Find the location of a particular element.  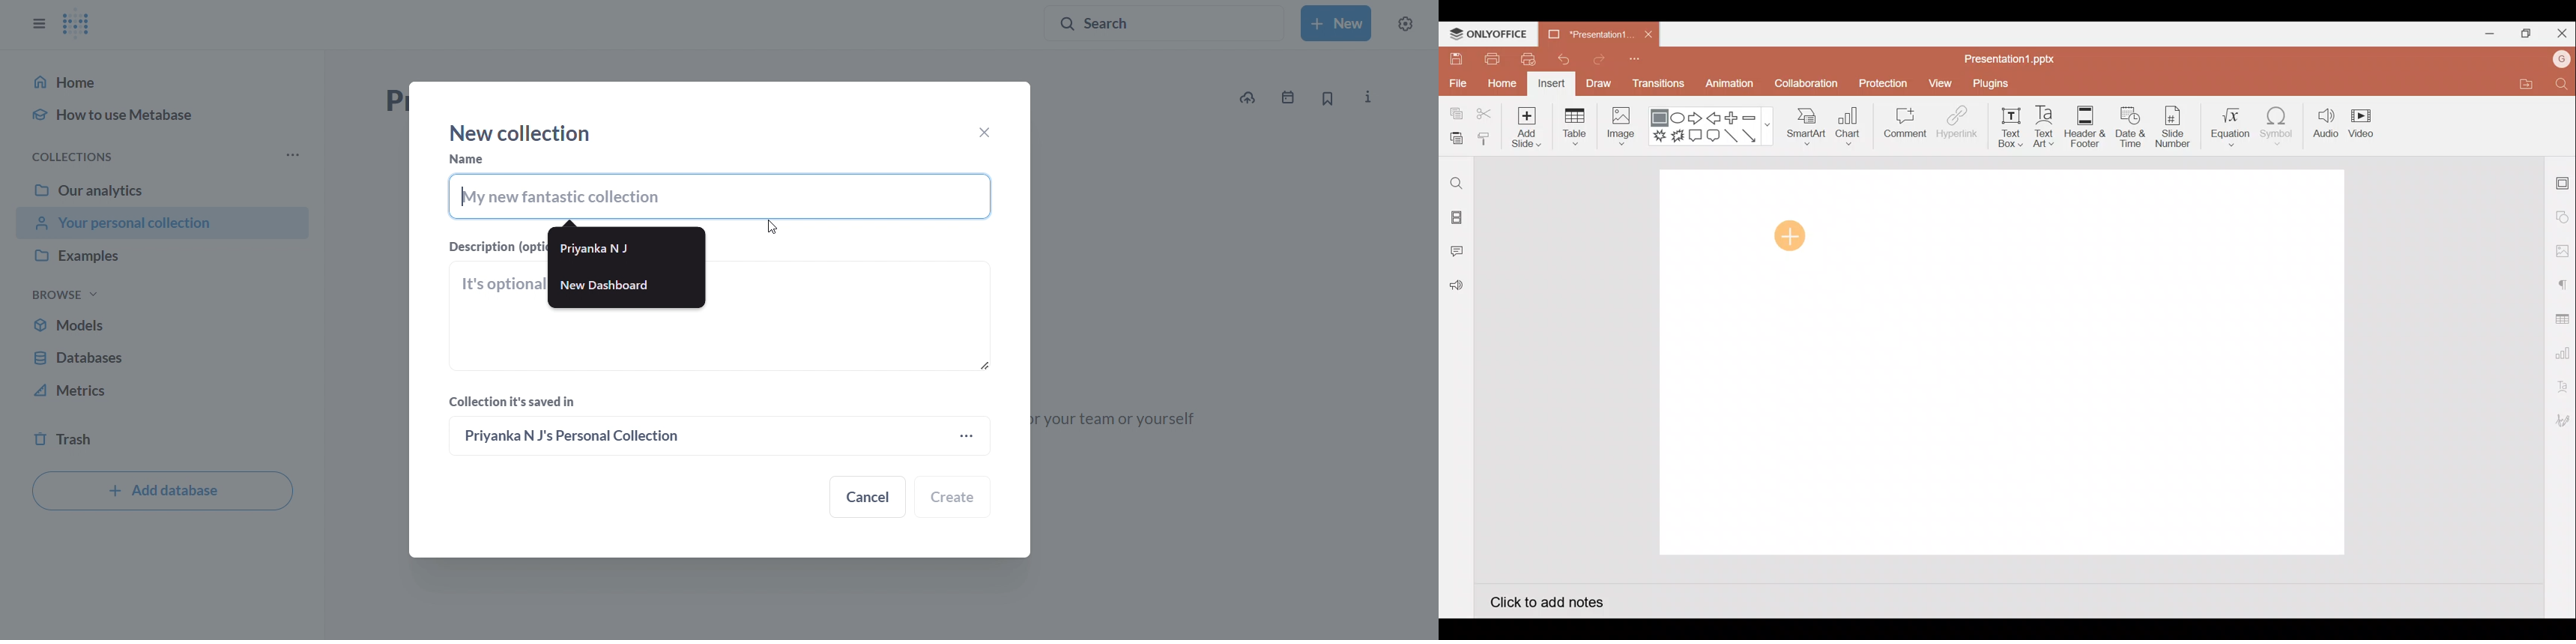

Redo is located at coordinates (1592, 61).